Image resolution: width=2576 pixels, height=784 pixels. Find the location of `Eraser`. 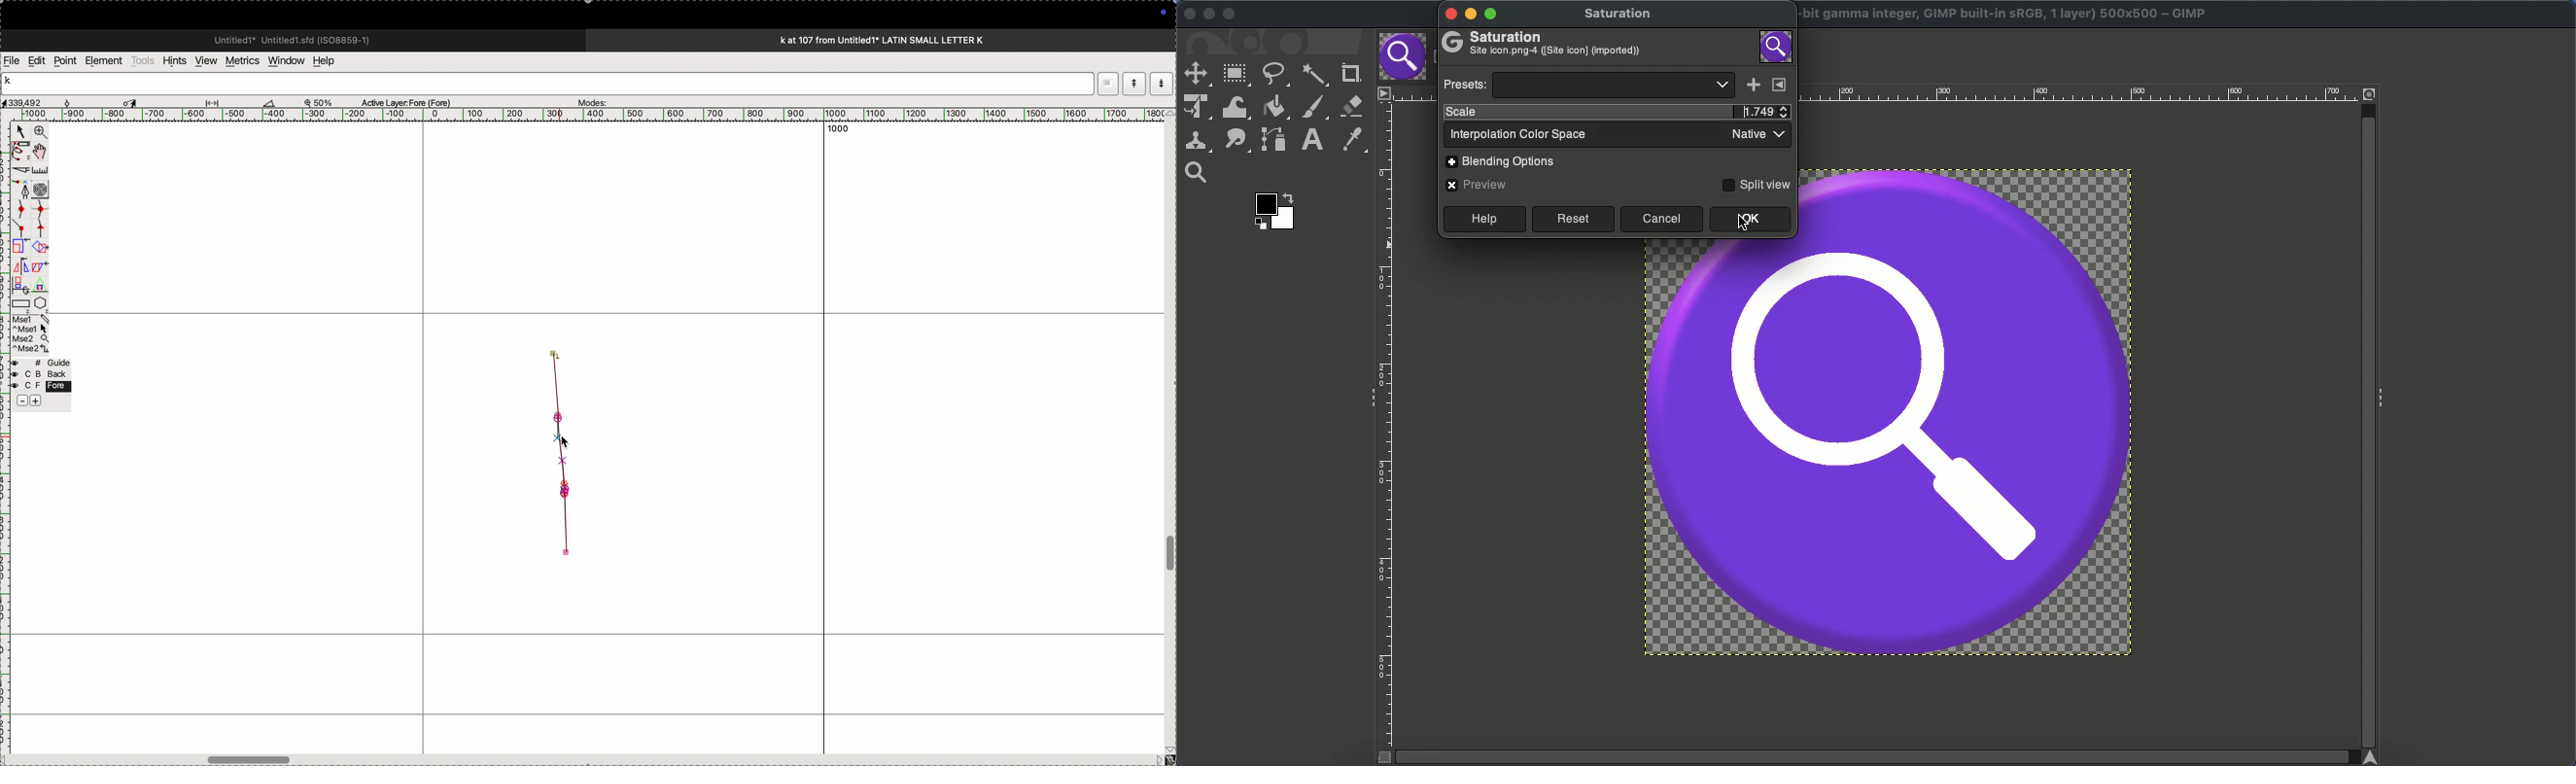

Eraser is located at coordinates (1351, 106).